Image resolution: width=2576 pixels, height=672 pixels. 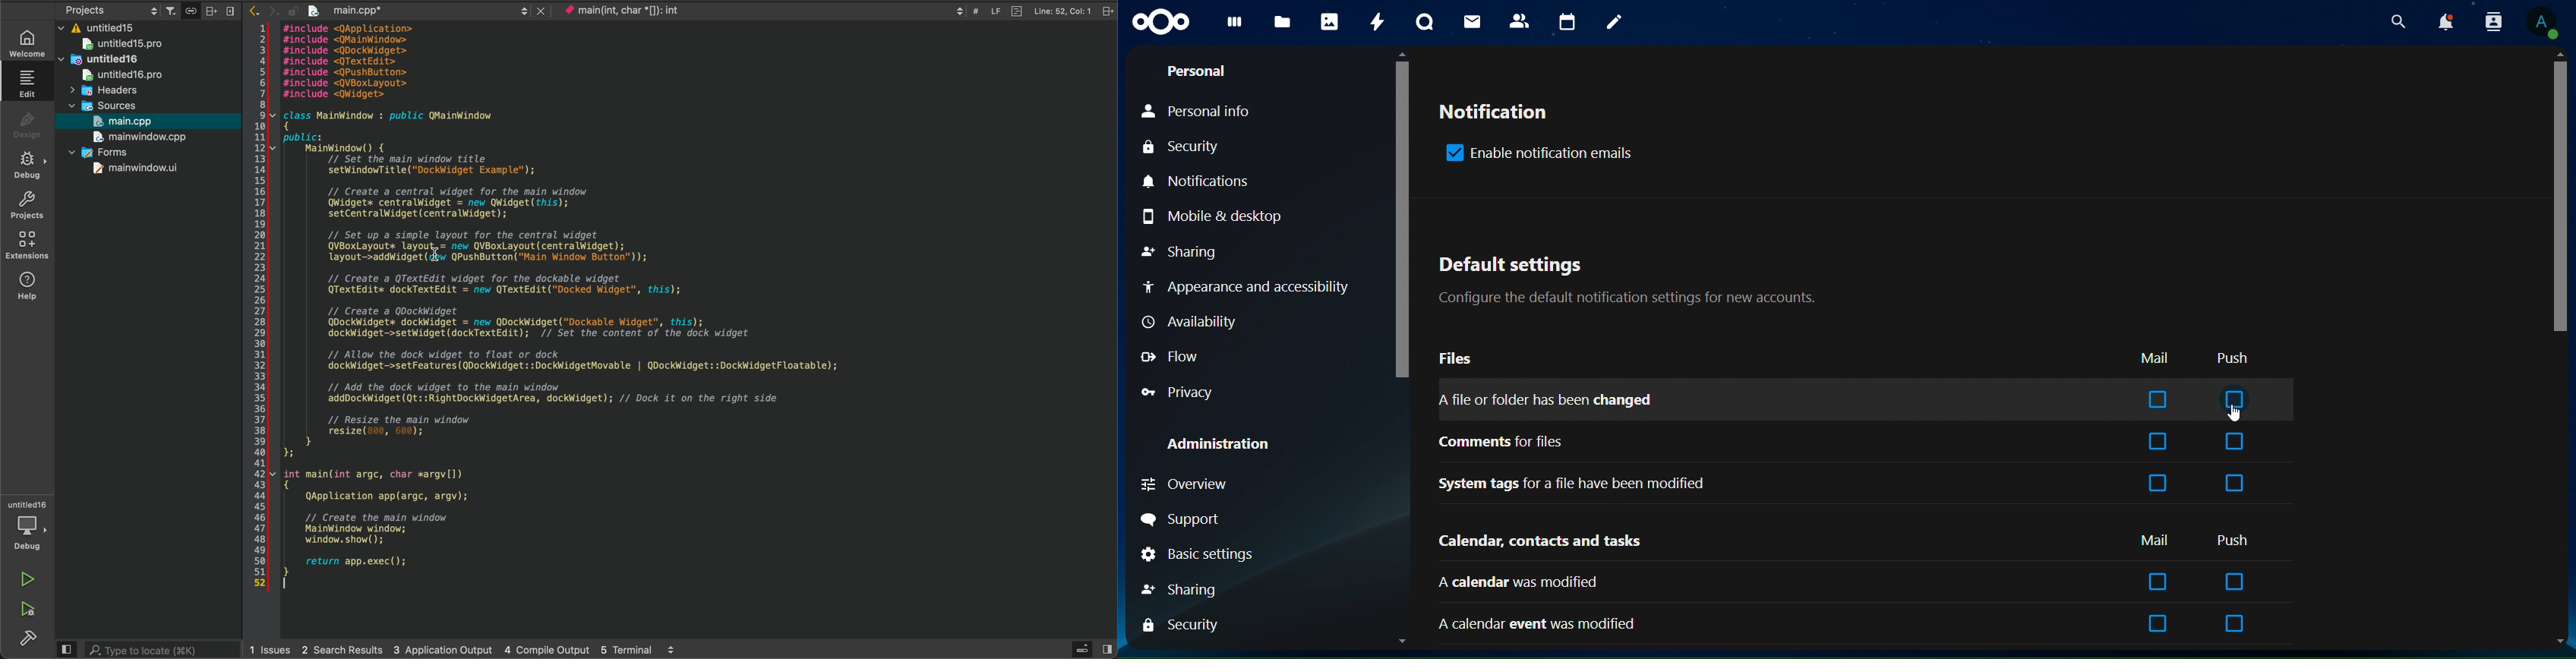 I want to click on box, so click(x=2235, y=443).